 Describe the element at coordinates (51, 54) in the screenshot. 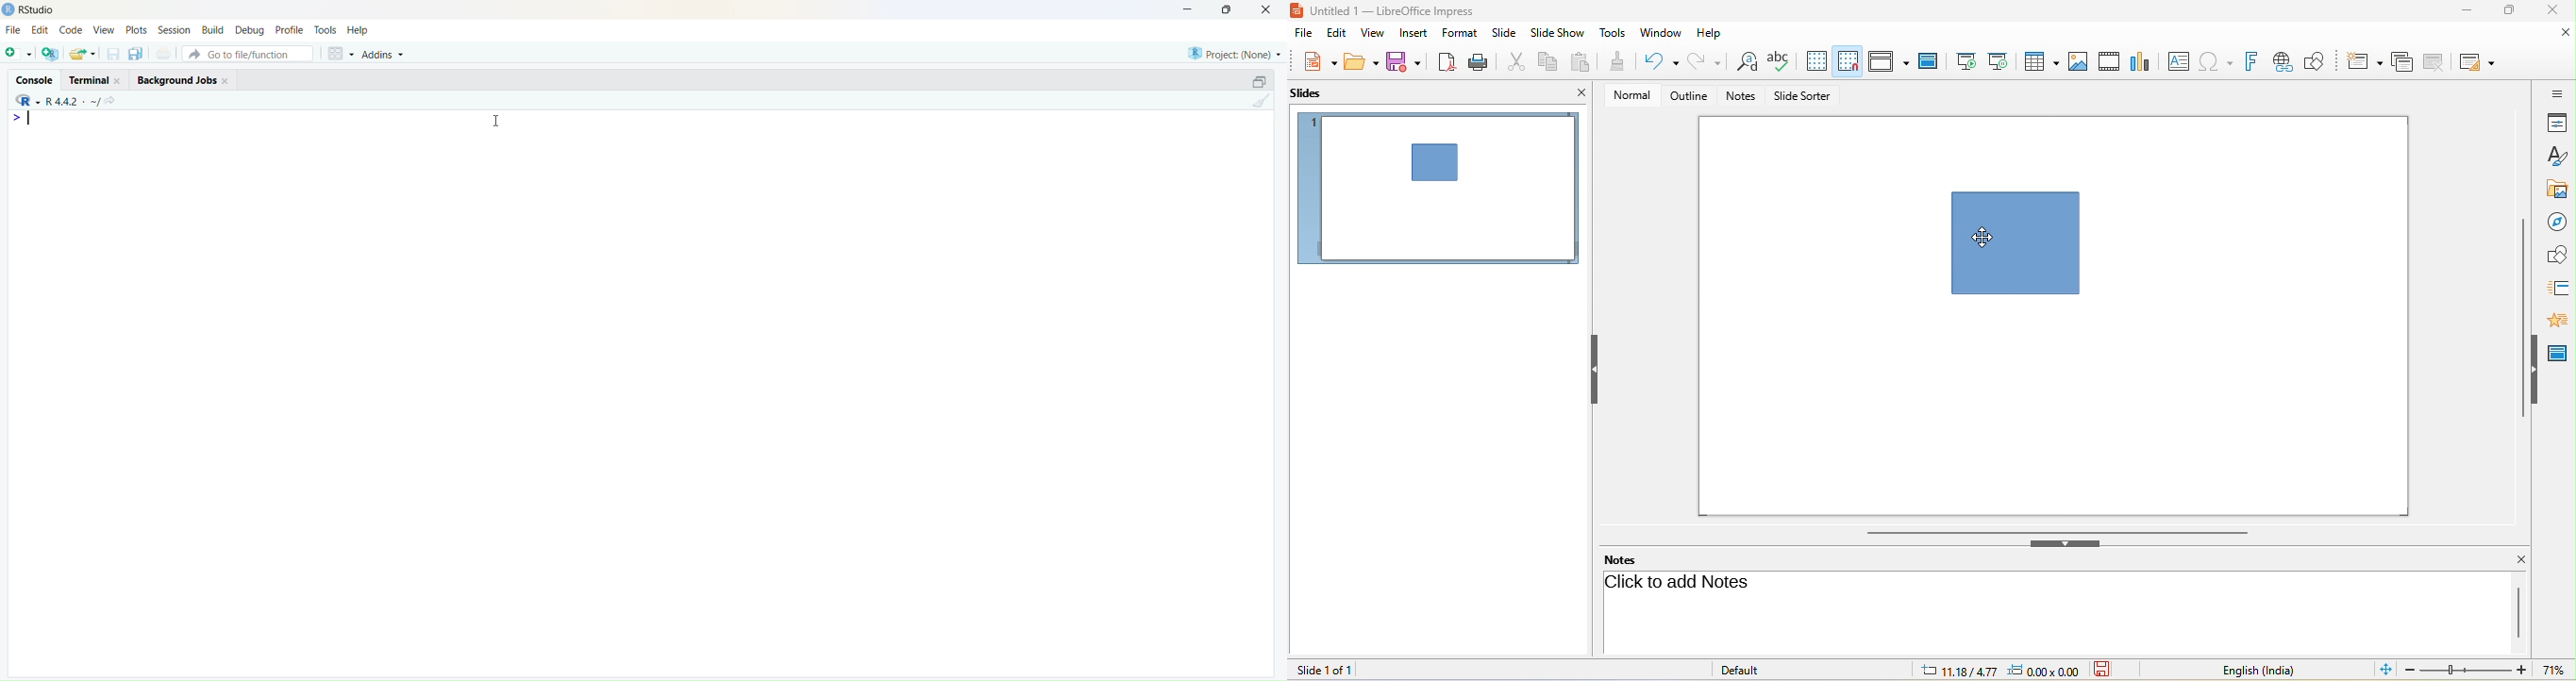

I see `add R file` at that location.